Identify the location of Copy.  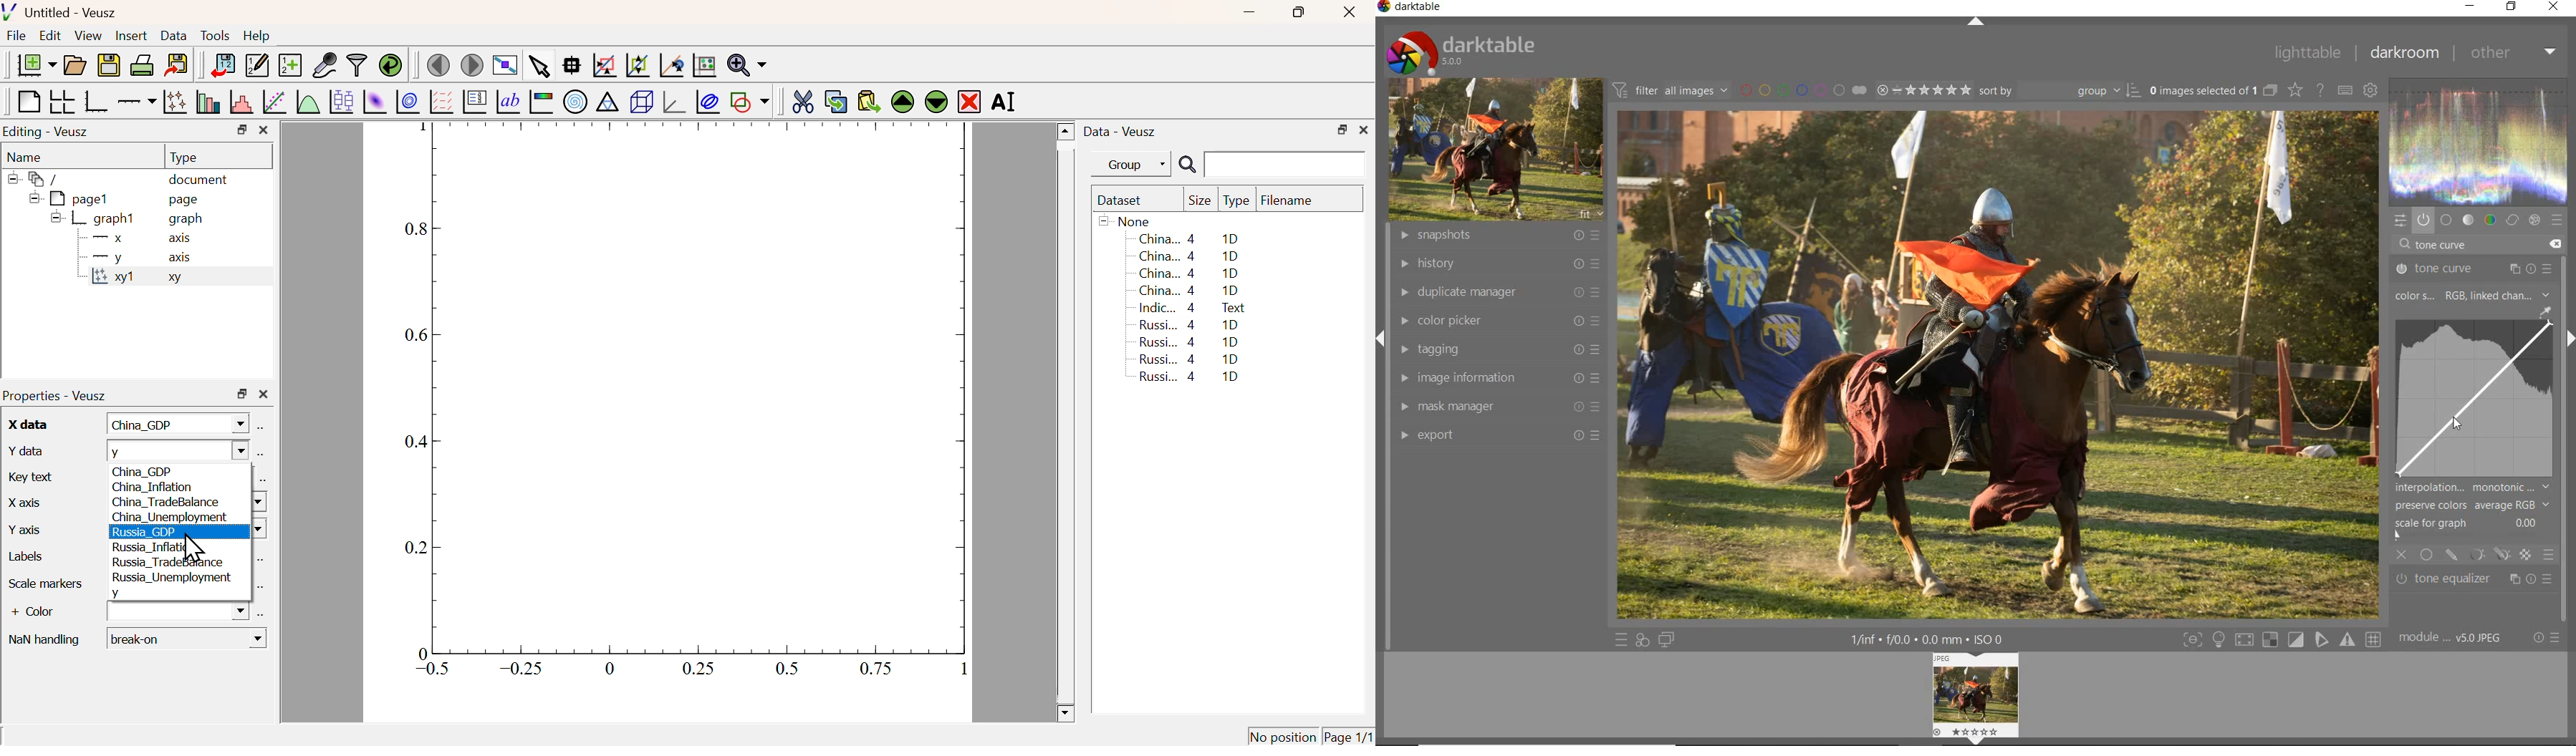
(835, 102).